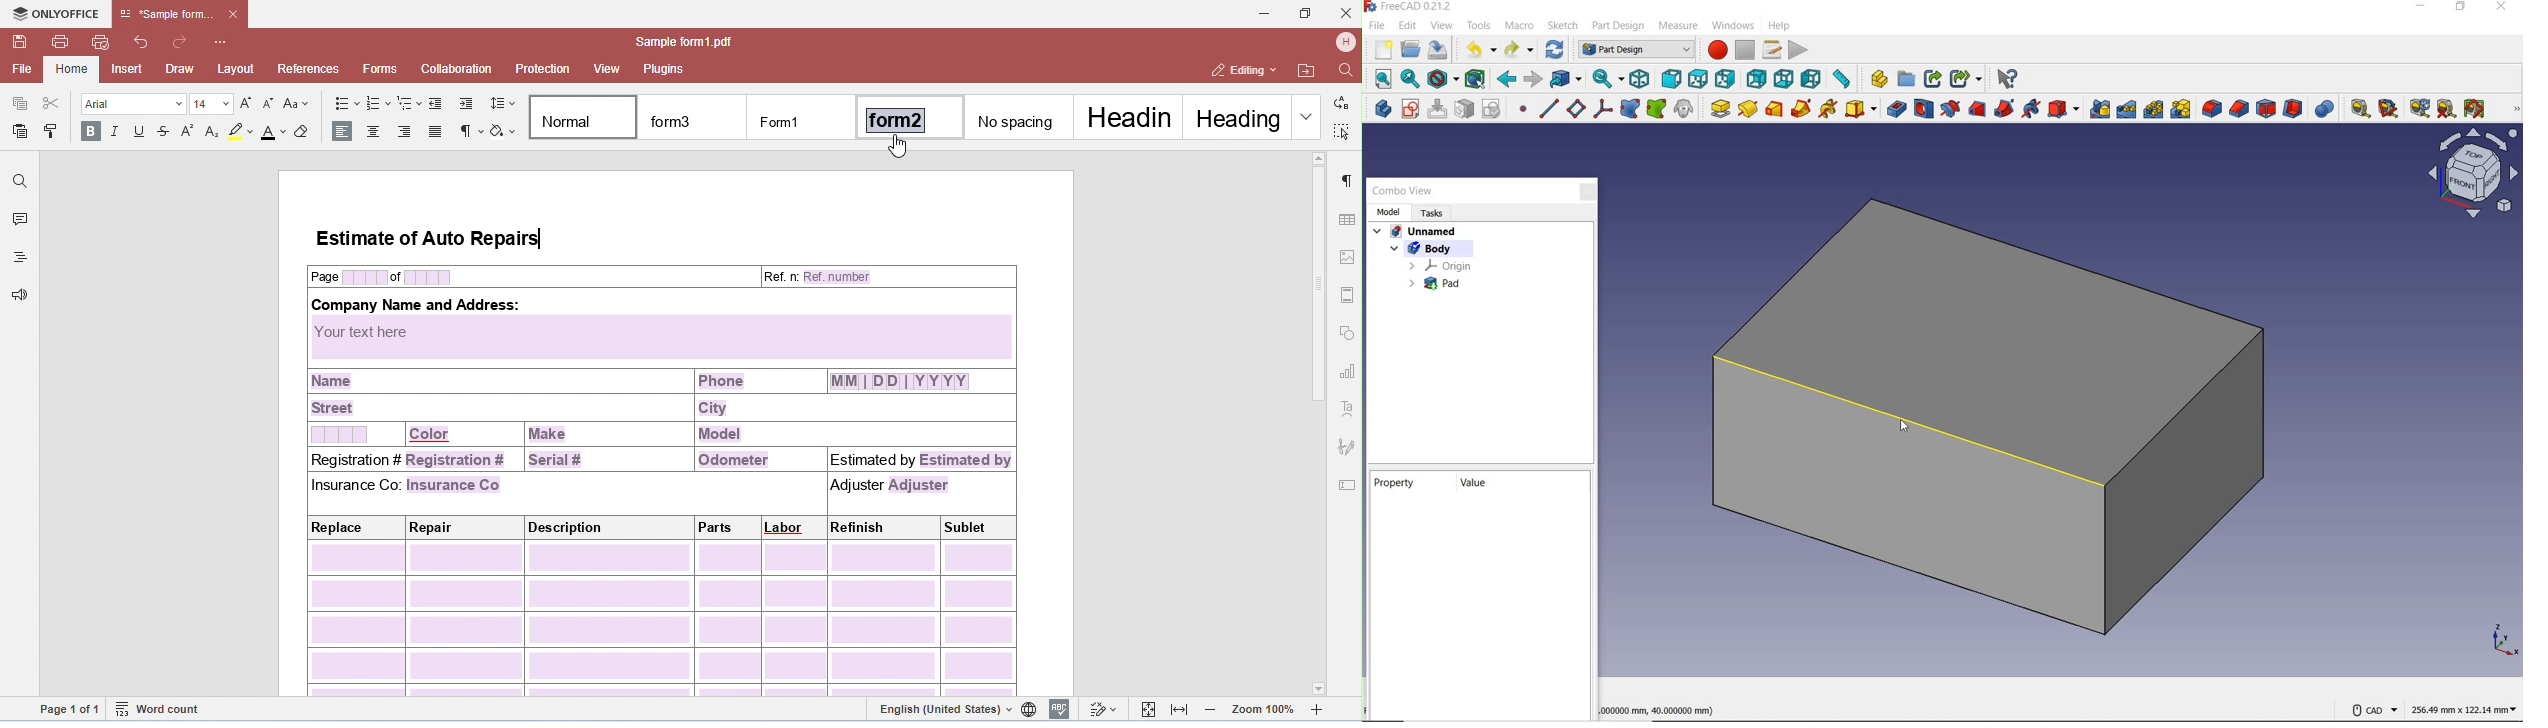  Describe the element at coordinates (1682, 27) in the screenshot. I see `measure` at that location.